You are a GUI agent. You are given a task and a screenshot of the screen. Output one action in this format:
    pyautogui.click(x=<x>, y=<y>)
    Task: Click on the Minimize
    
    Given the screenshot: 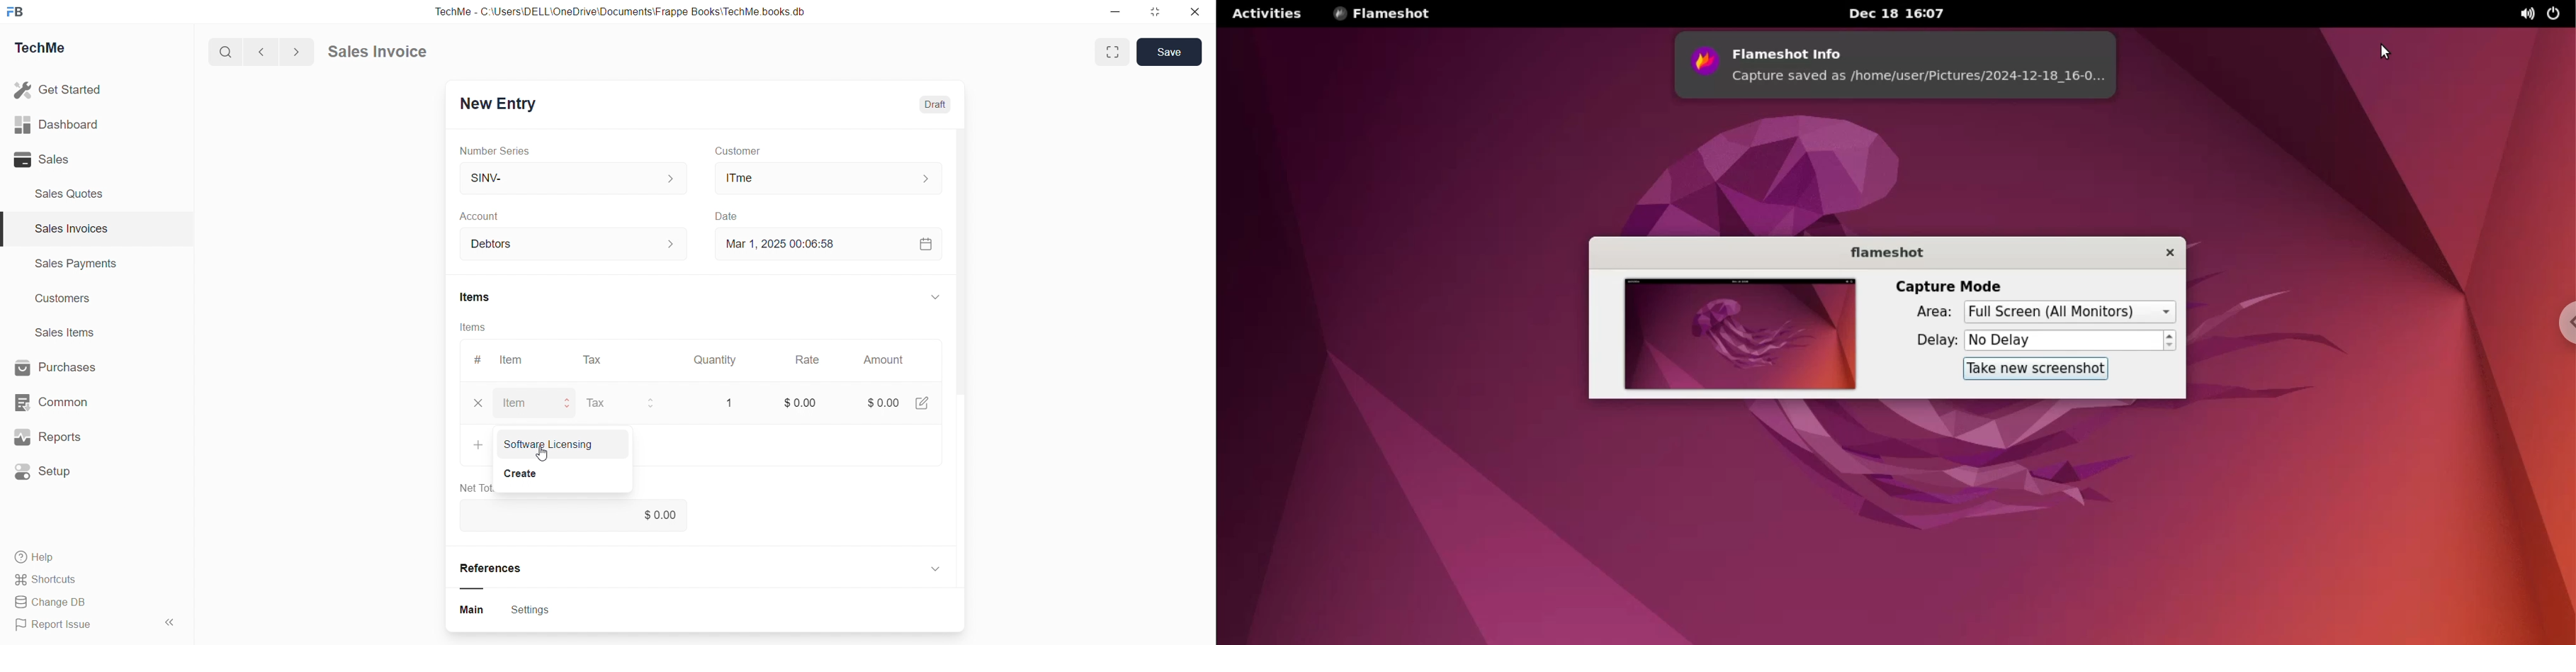 What is the action you would take?
    pyautogui.click(x=1120, y=13)
    